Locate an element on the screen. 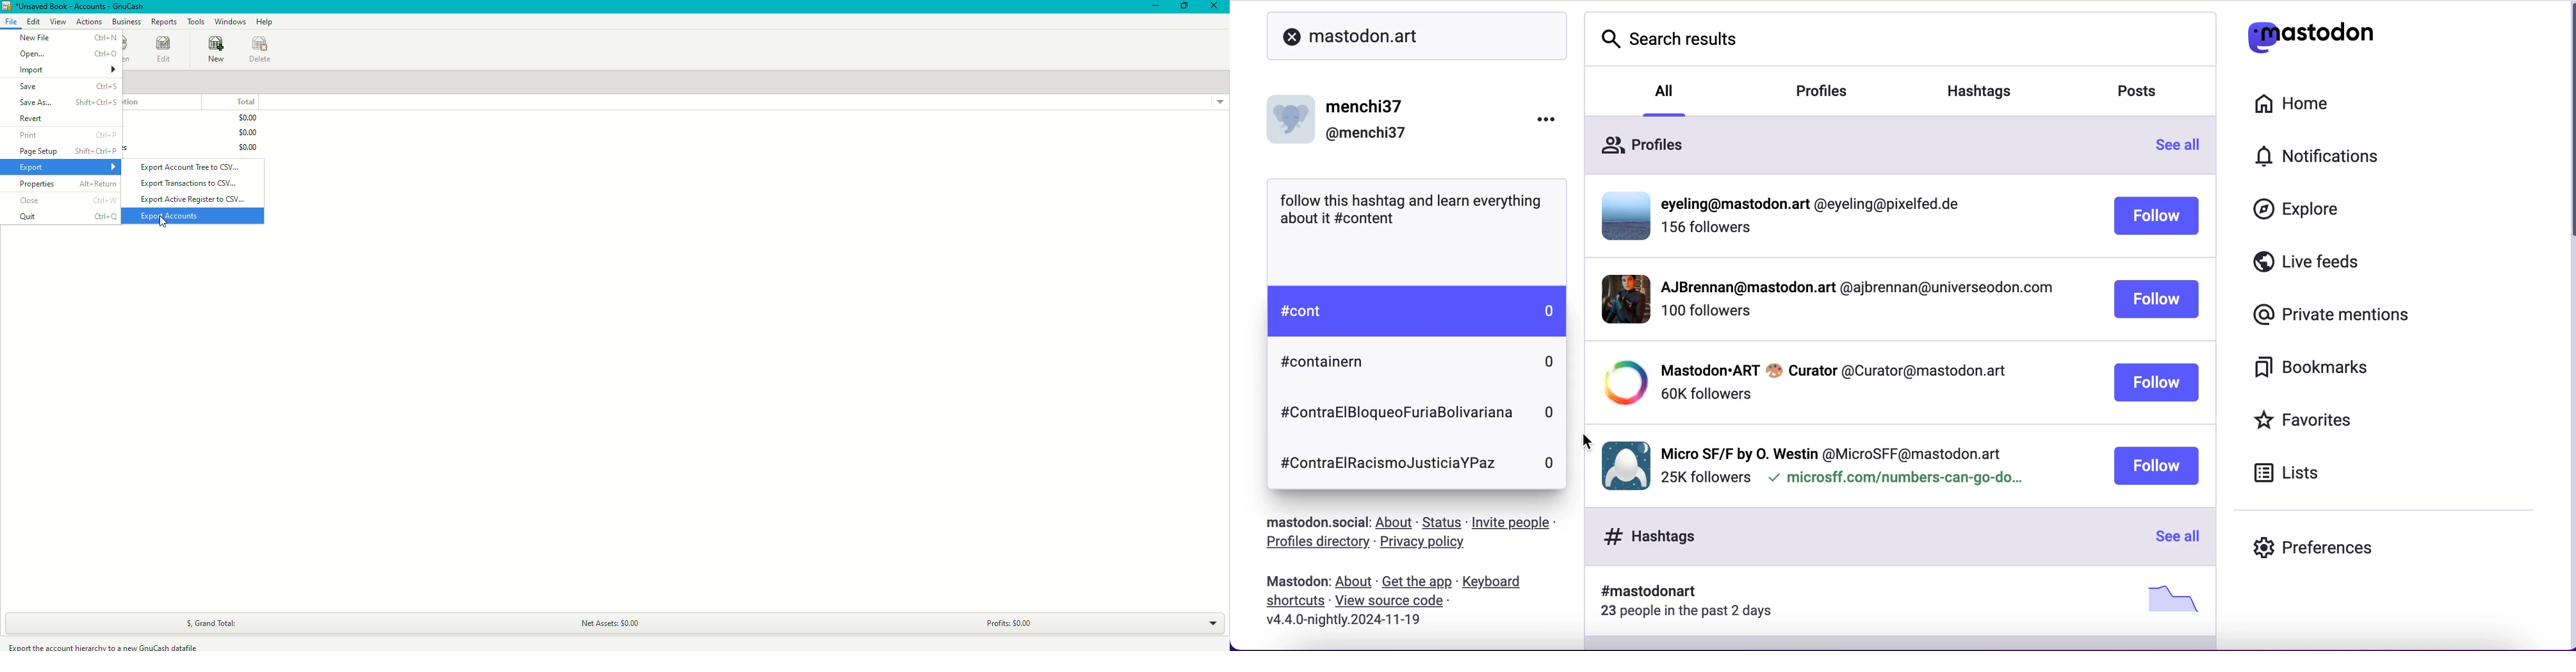 This screenshot has height=672, width=2576. Grant Total is located at coordinates (220, 620).